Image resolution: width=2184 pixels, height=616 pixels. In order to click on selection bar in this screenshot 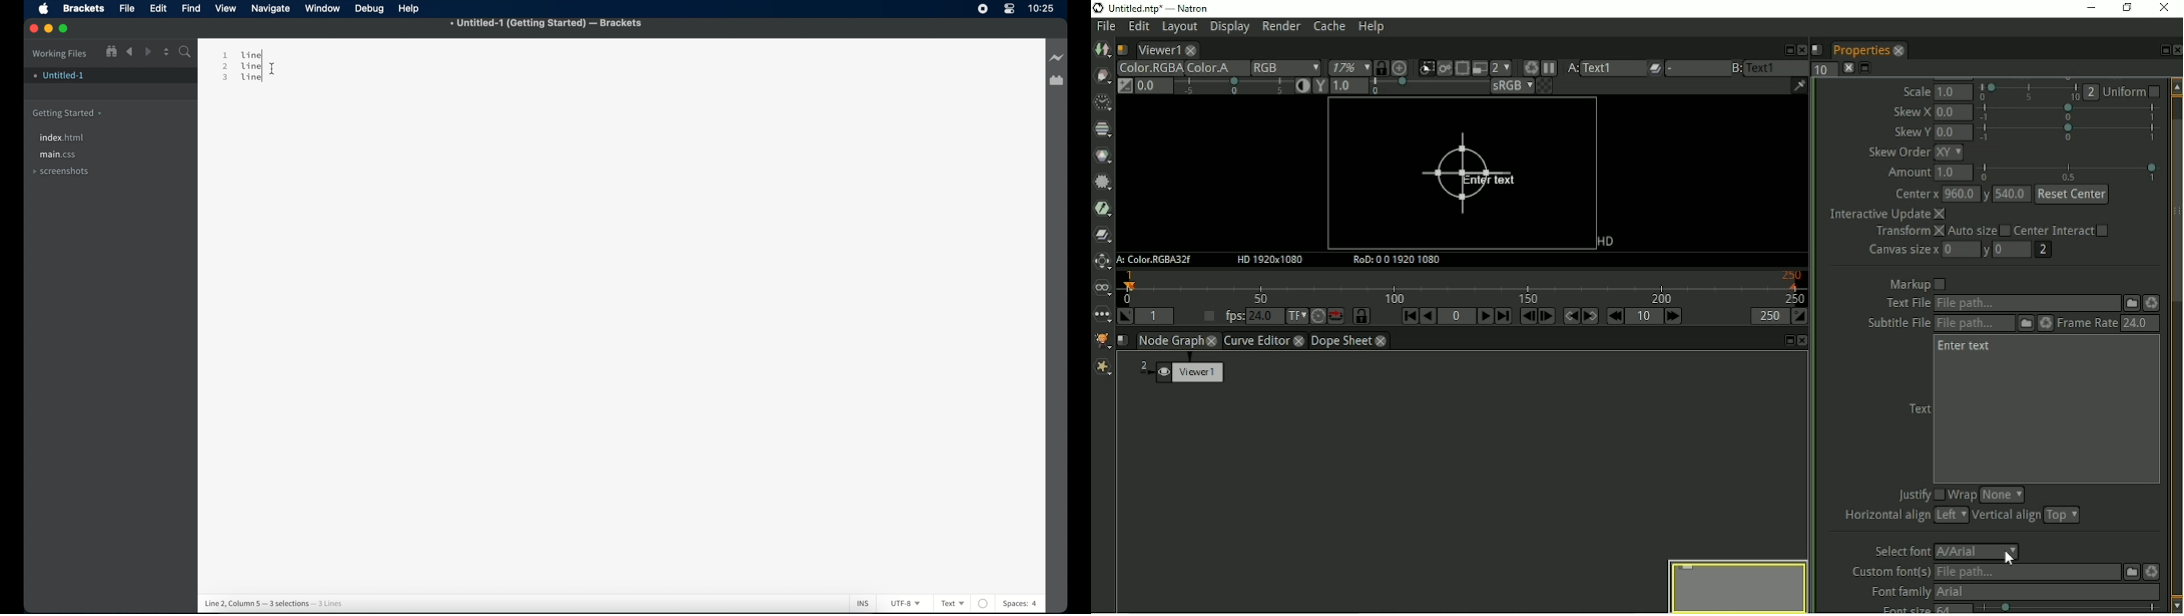, I will do `click(1233, 86)`.